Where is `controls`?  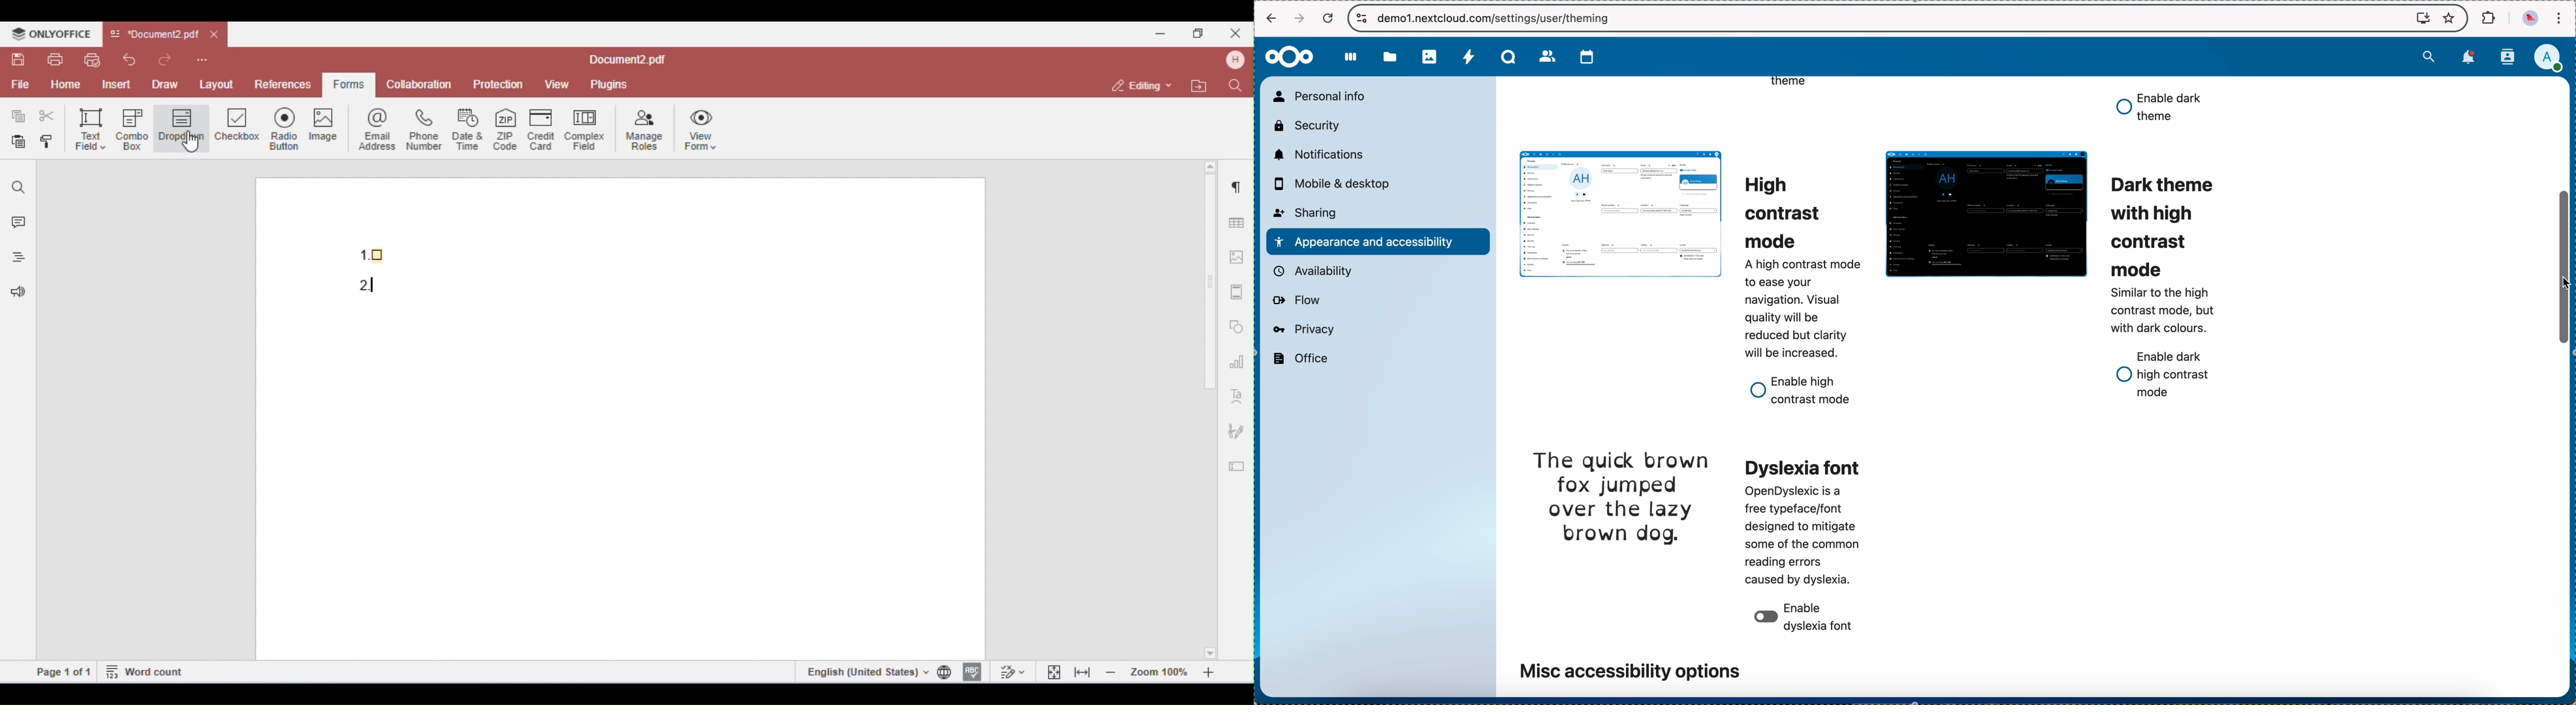 controls is located at coordinates (1360, 18).